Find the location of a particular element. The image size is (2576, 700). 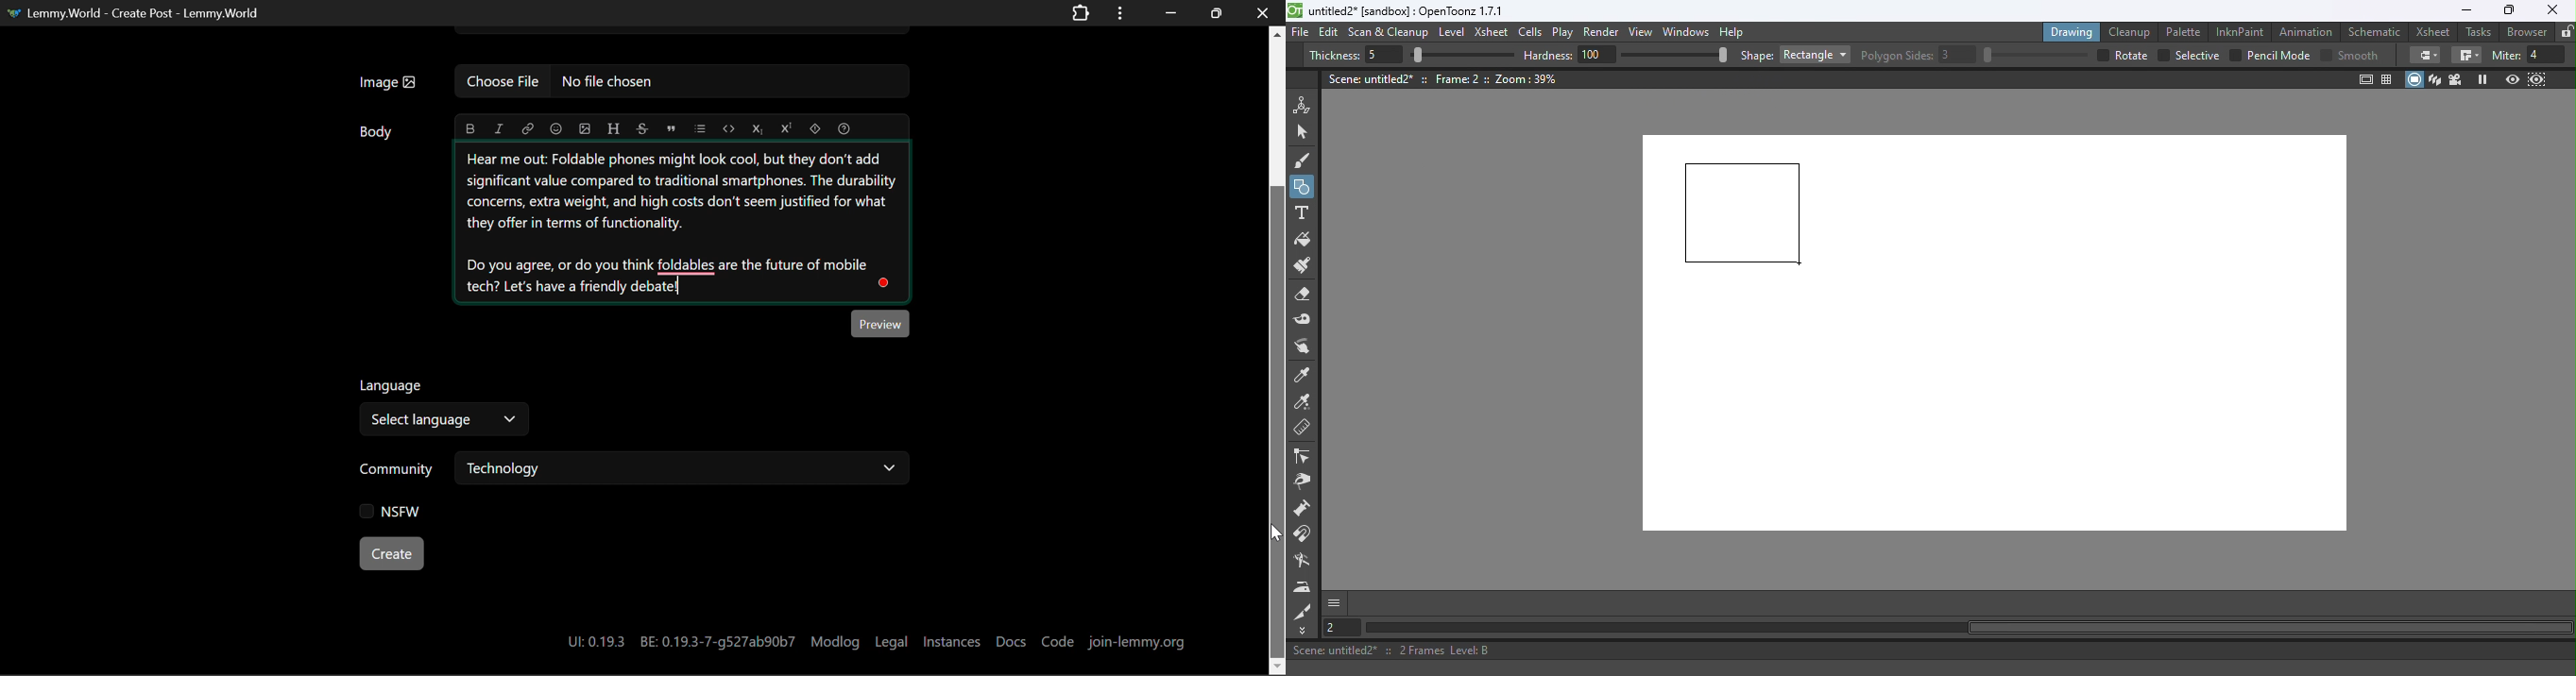

hardness is located at coordinates (1550, 55).